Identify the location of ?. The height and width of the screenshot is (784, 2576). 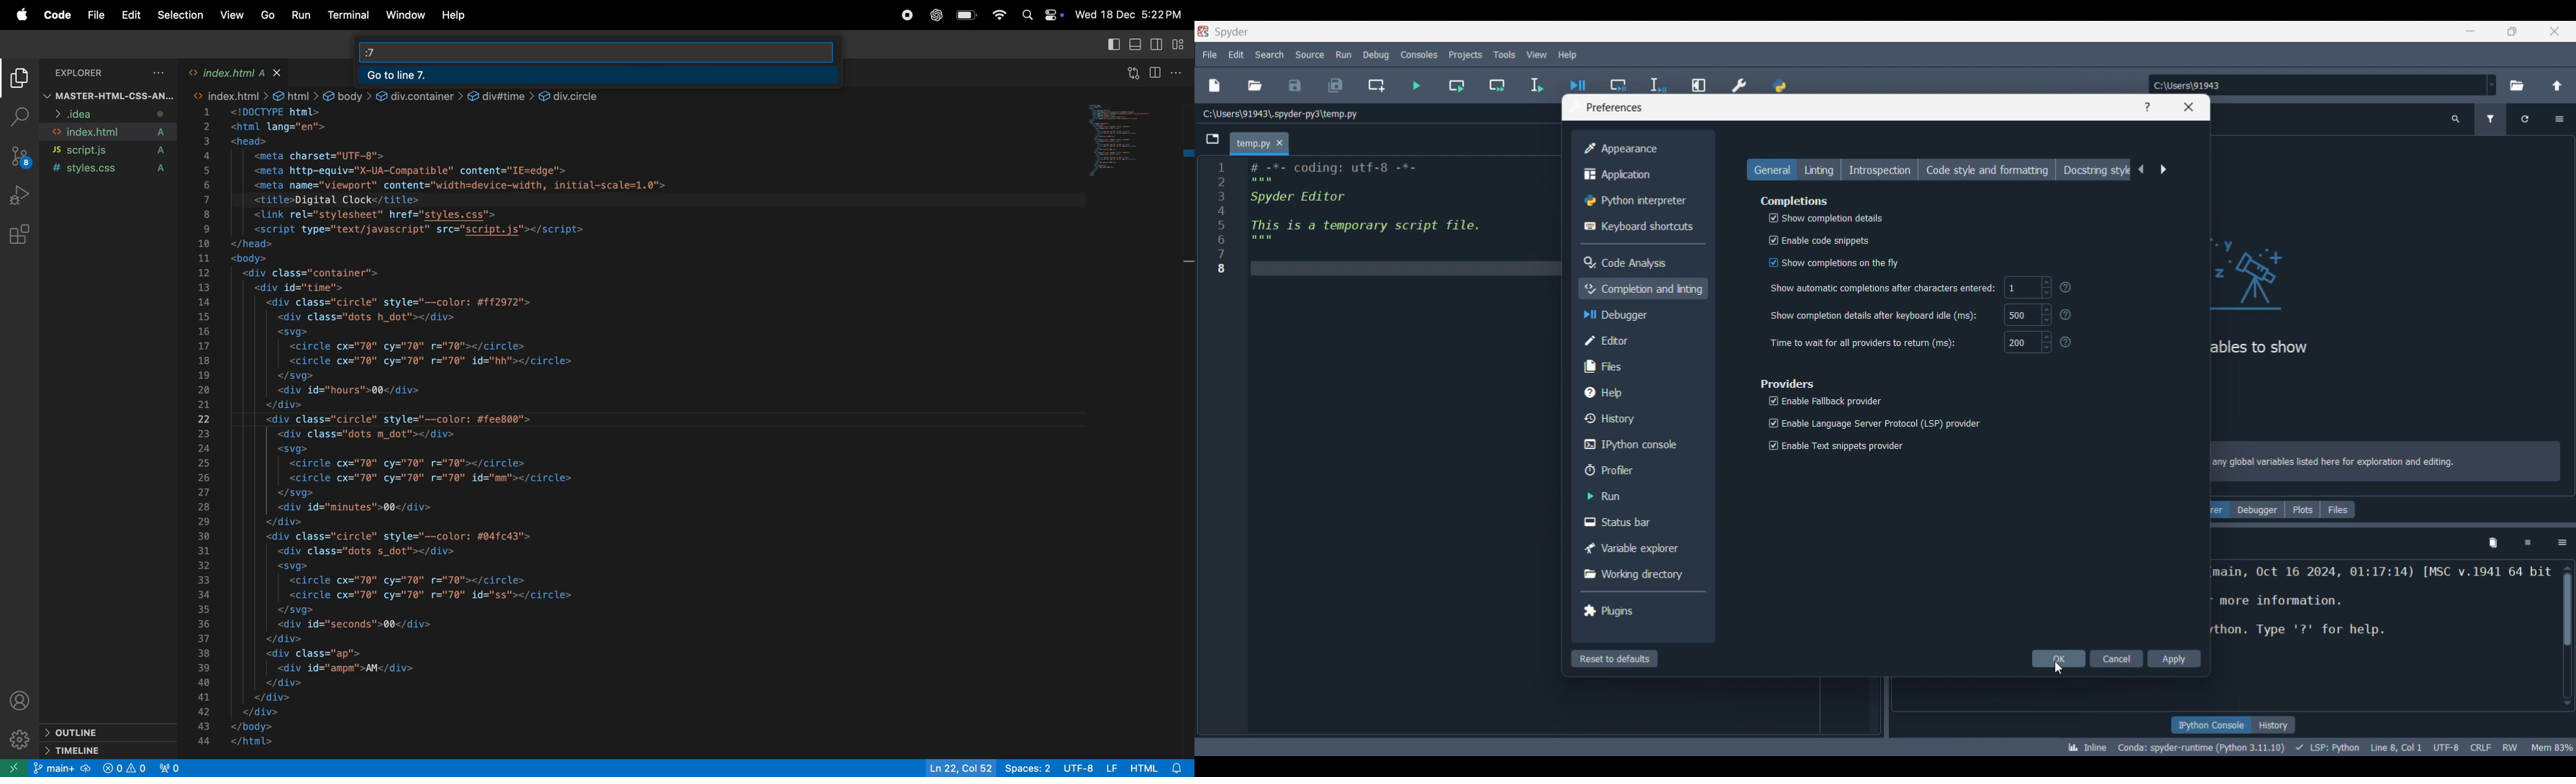
(2069, 314).